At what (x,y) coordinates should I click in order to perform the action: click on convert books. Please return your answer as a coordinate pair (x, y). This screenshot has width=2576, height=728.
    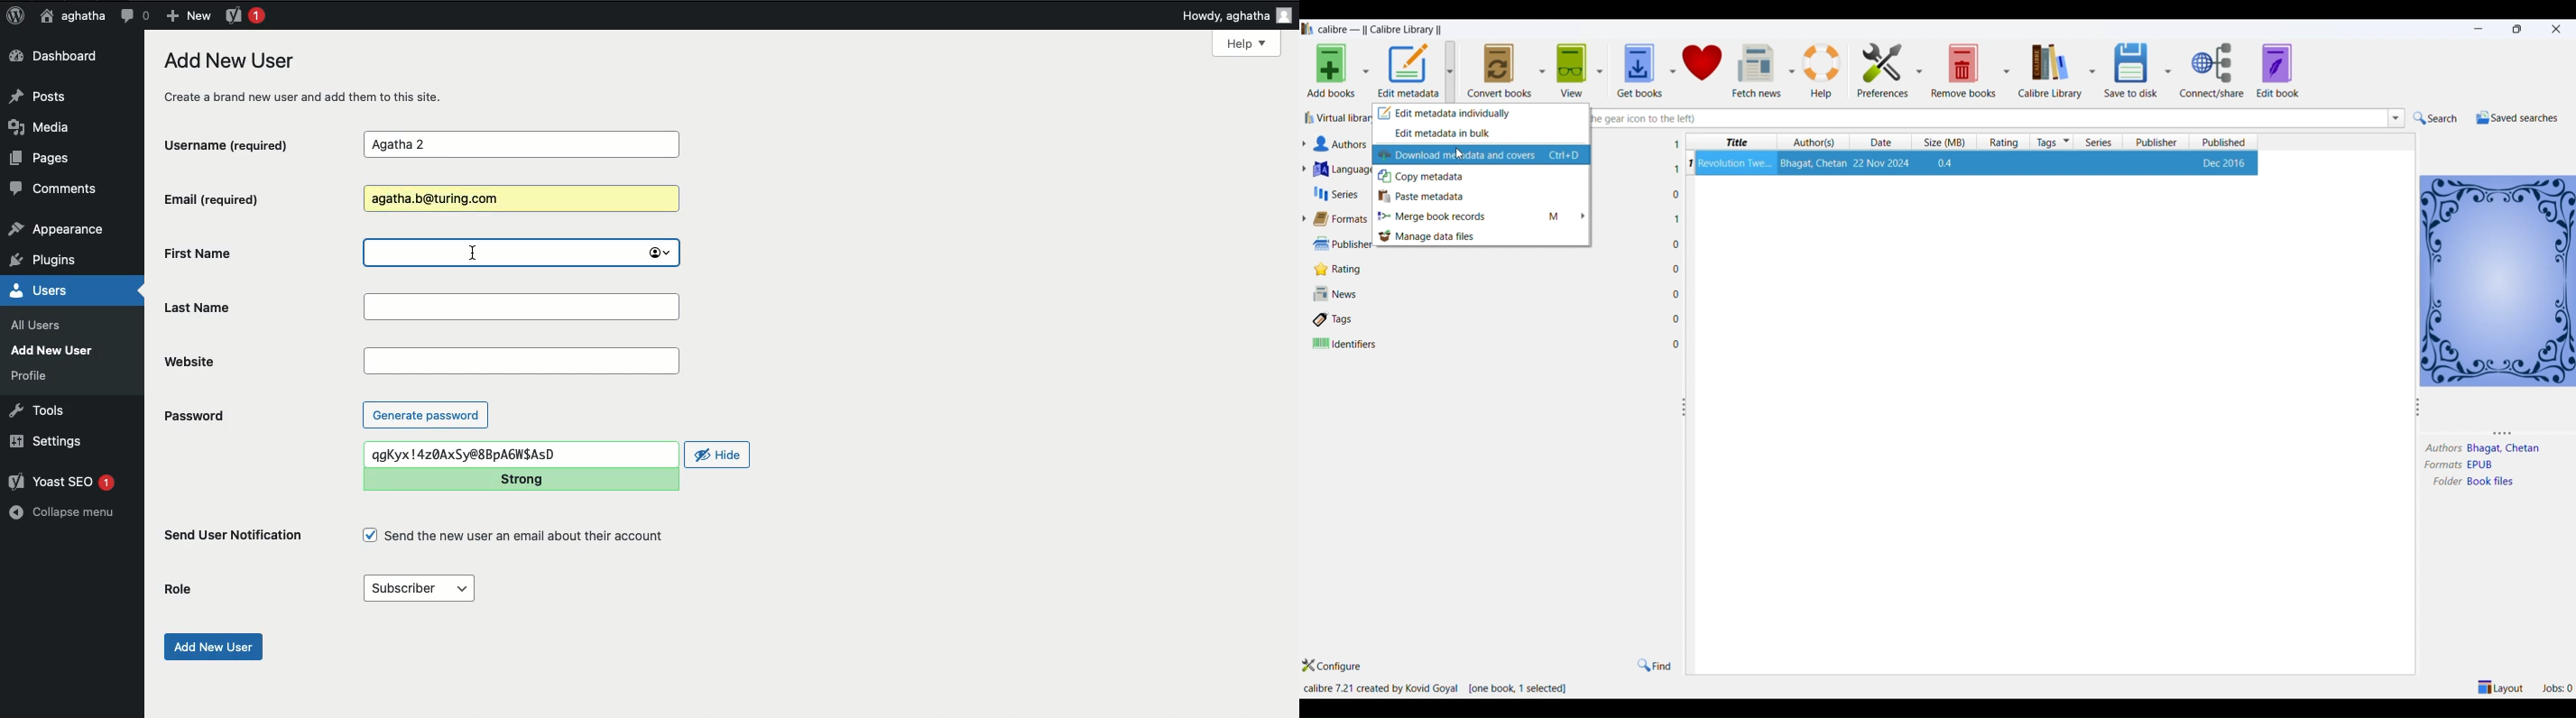
    Looking at the image, I should click on (1499, 68).